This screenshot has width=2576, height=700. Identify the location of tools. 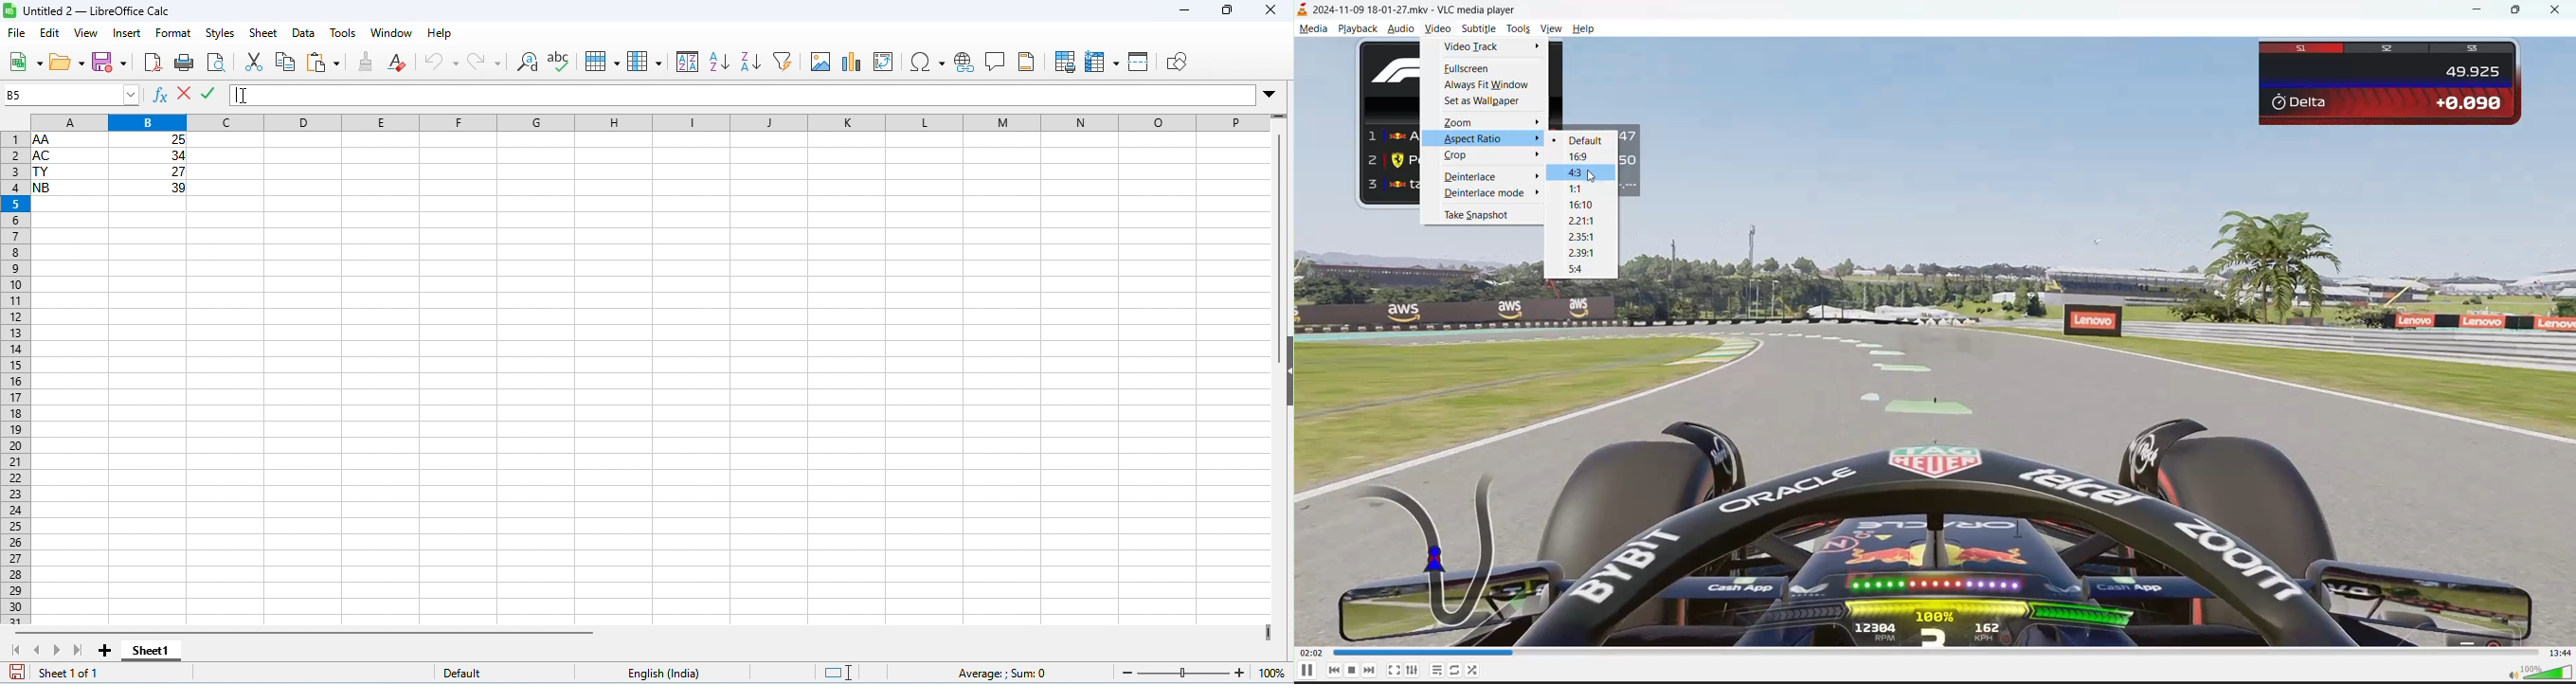
(344, 34).